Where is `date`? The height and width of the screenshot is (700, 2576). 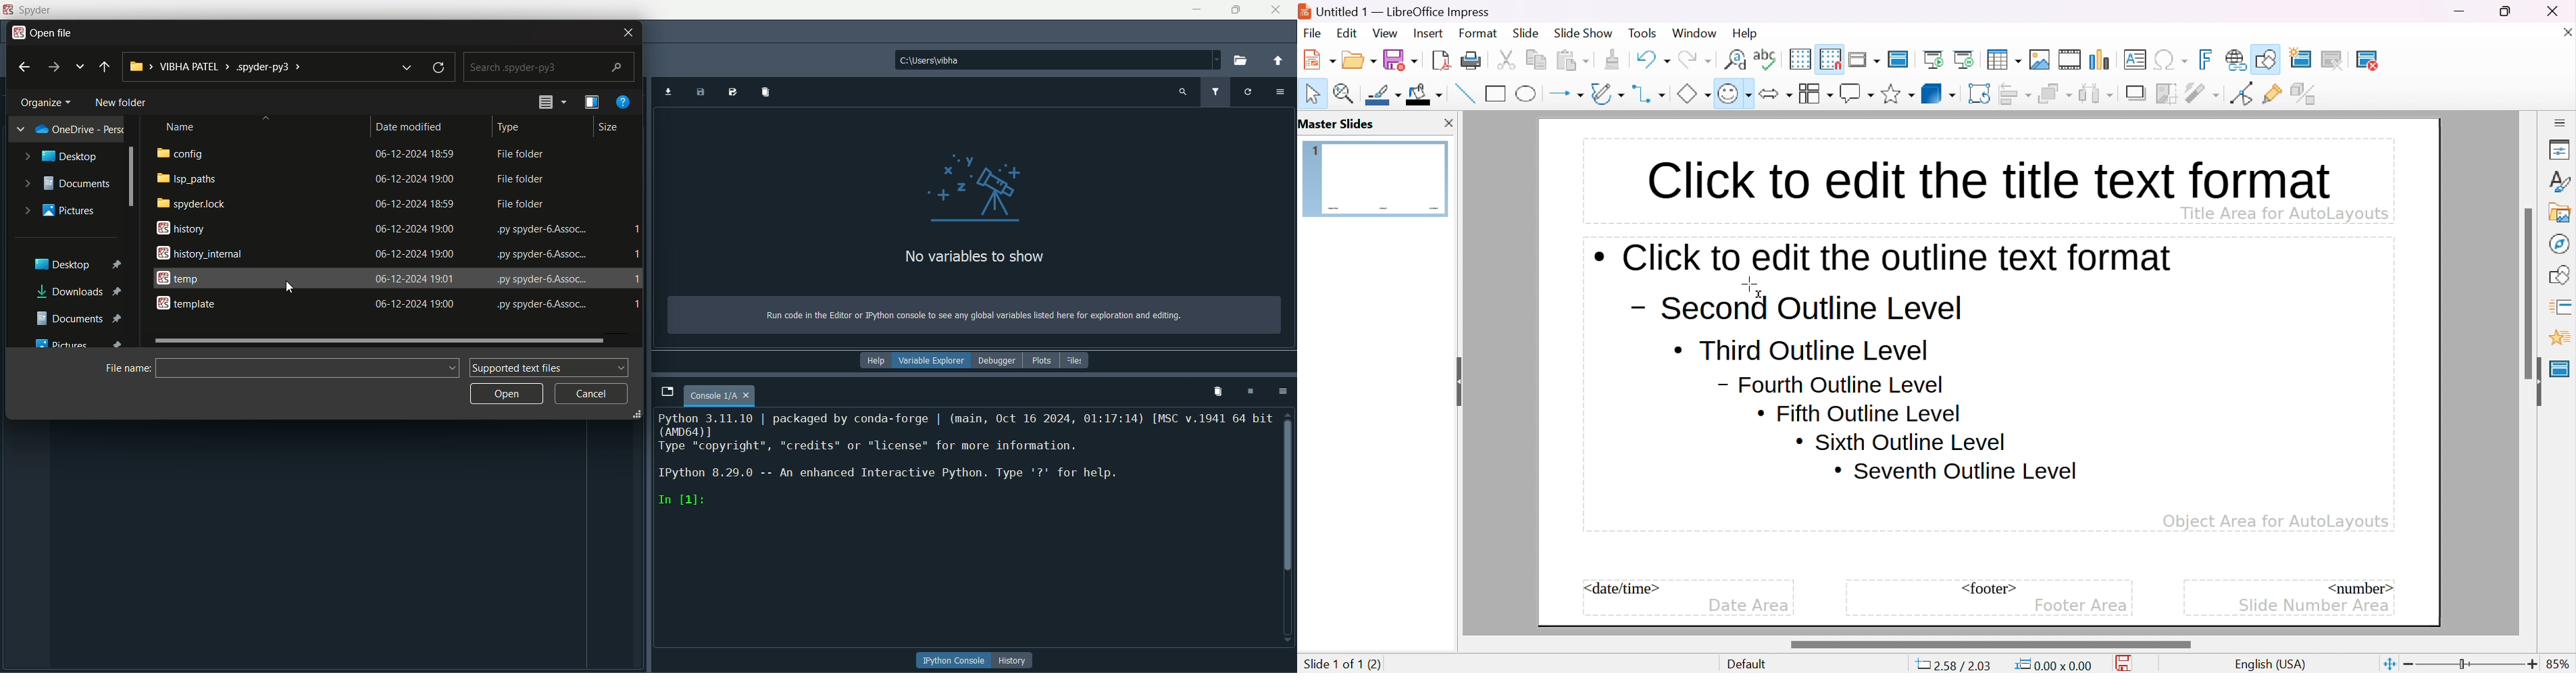
date is located at coordinates (415, 253).